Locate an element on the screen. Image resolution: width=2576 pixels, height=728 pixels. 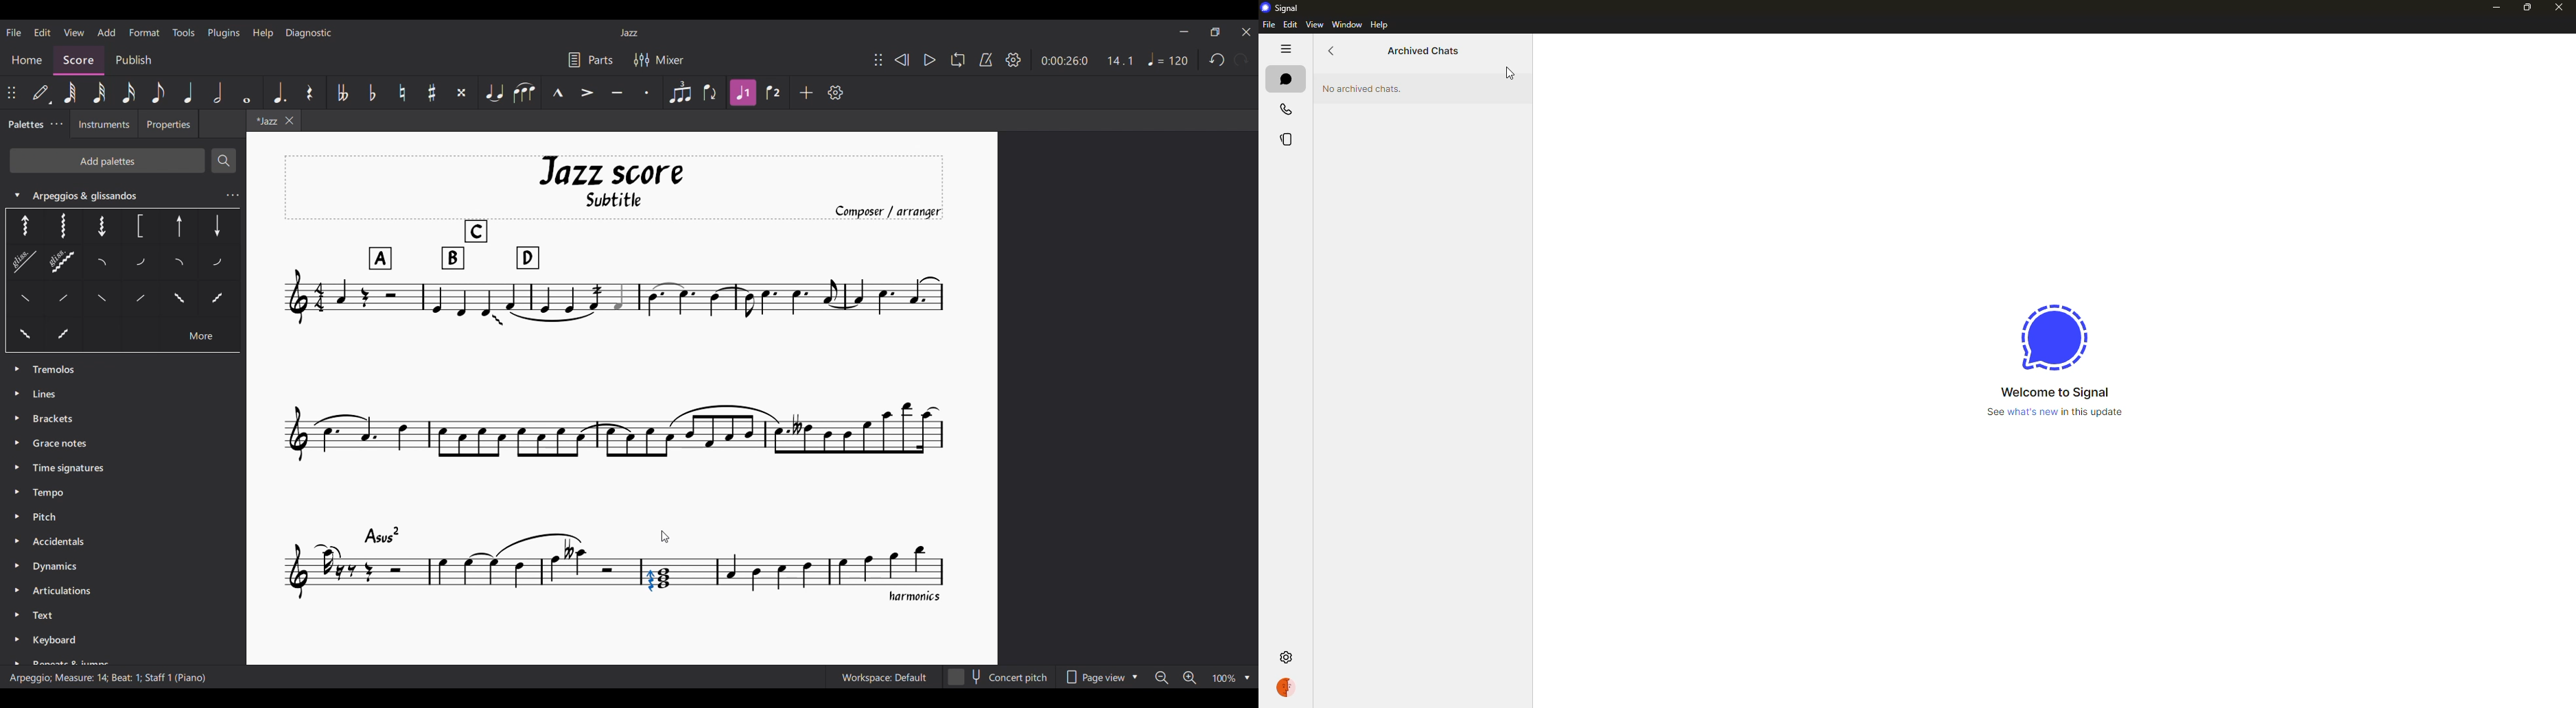
maximize is located at coordinates (2527, 8).